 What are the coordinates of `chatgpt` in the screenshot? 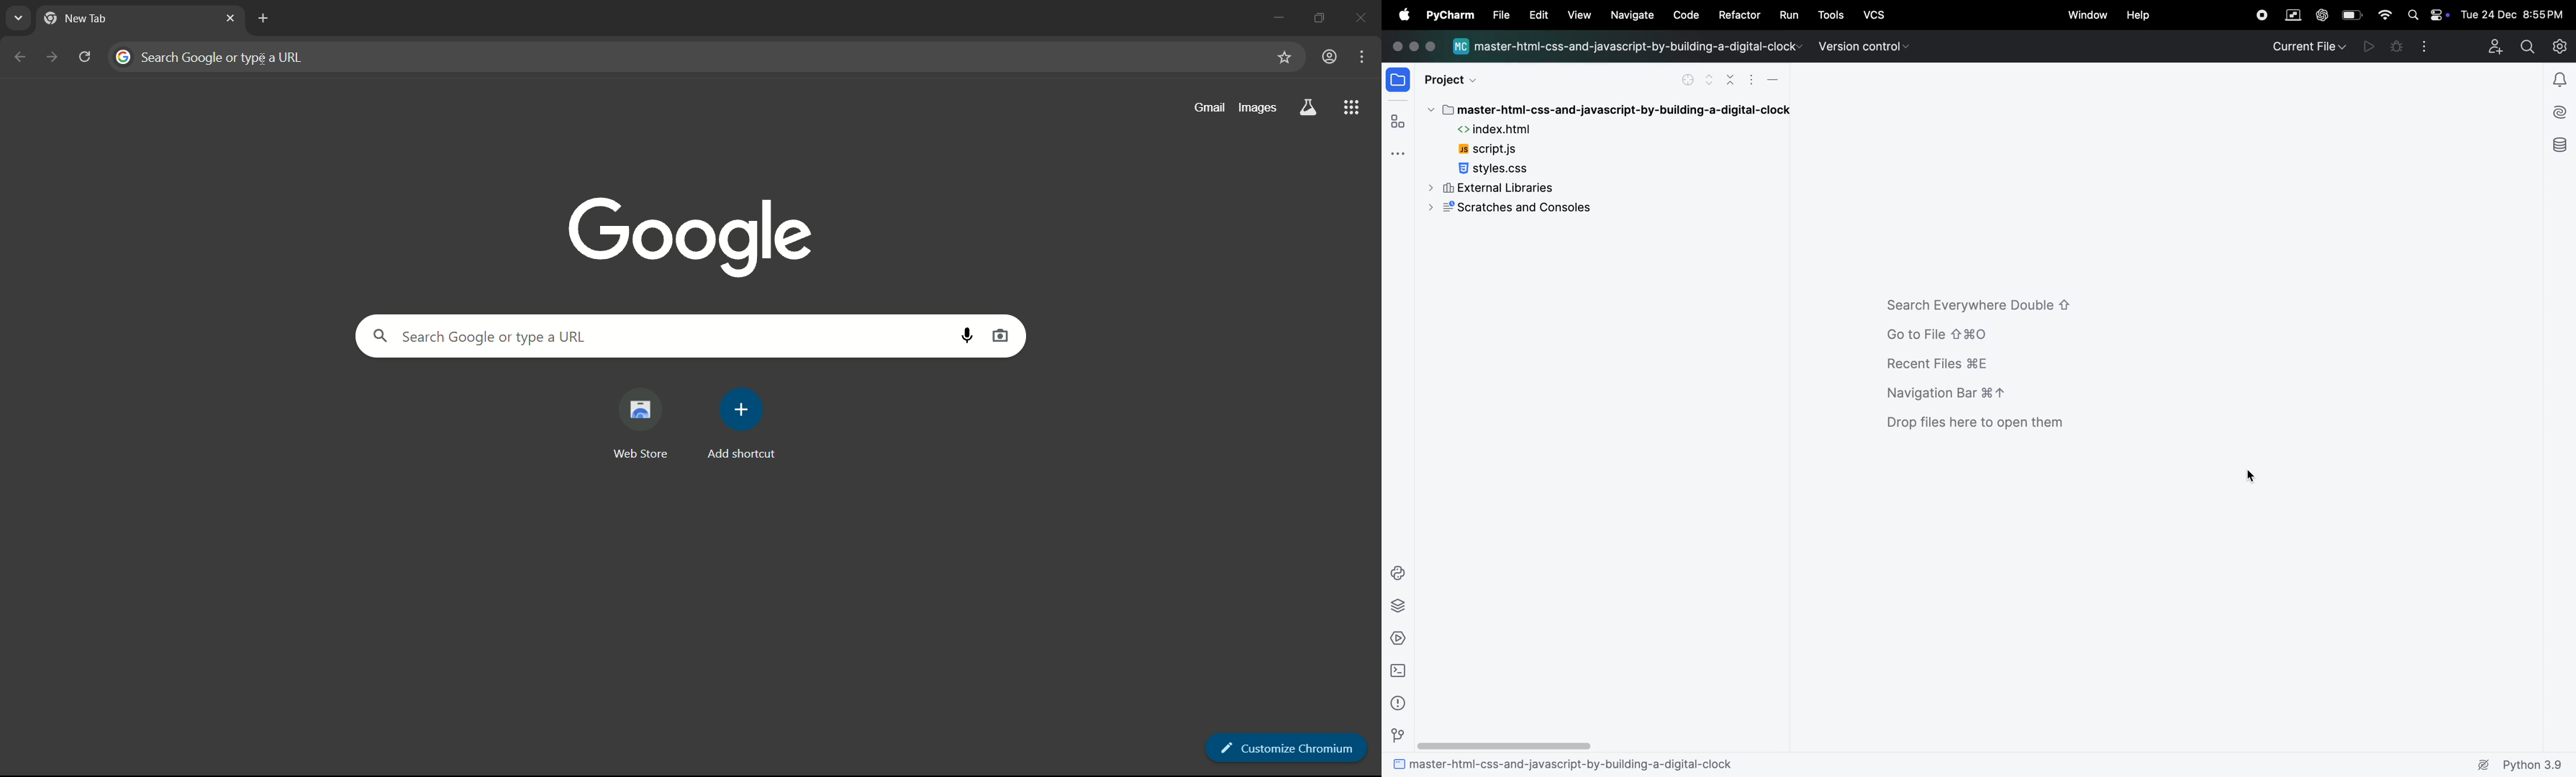 It's located at (2321, 14).